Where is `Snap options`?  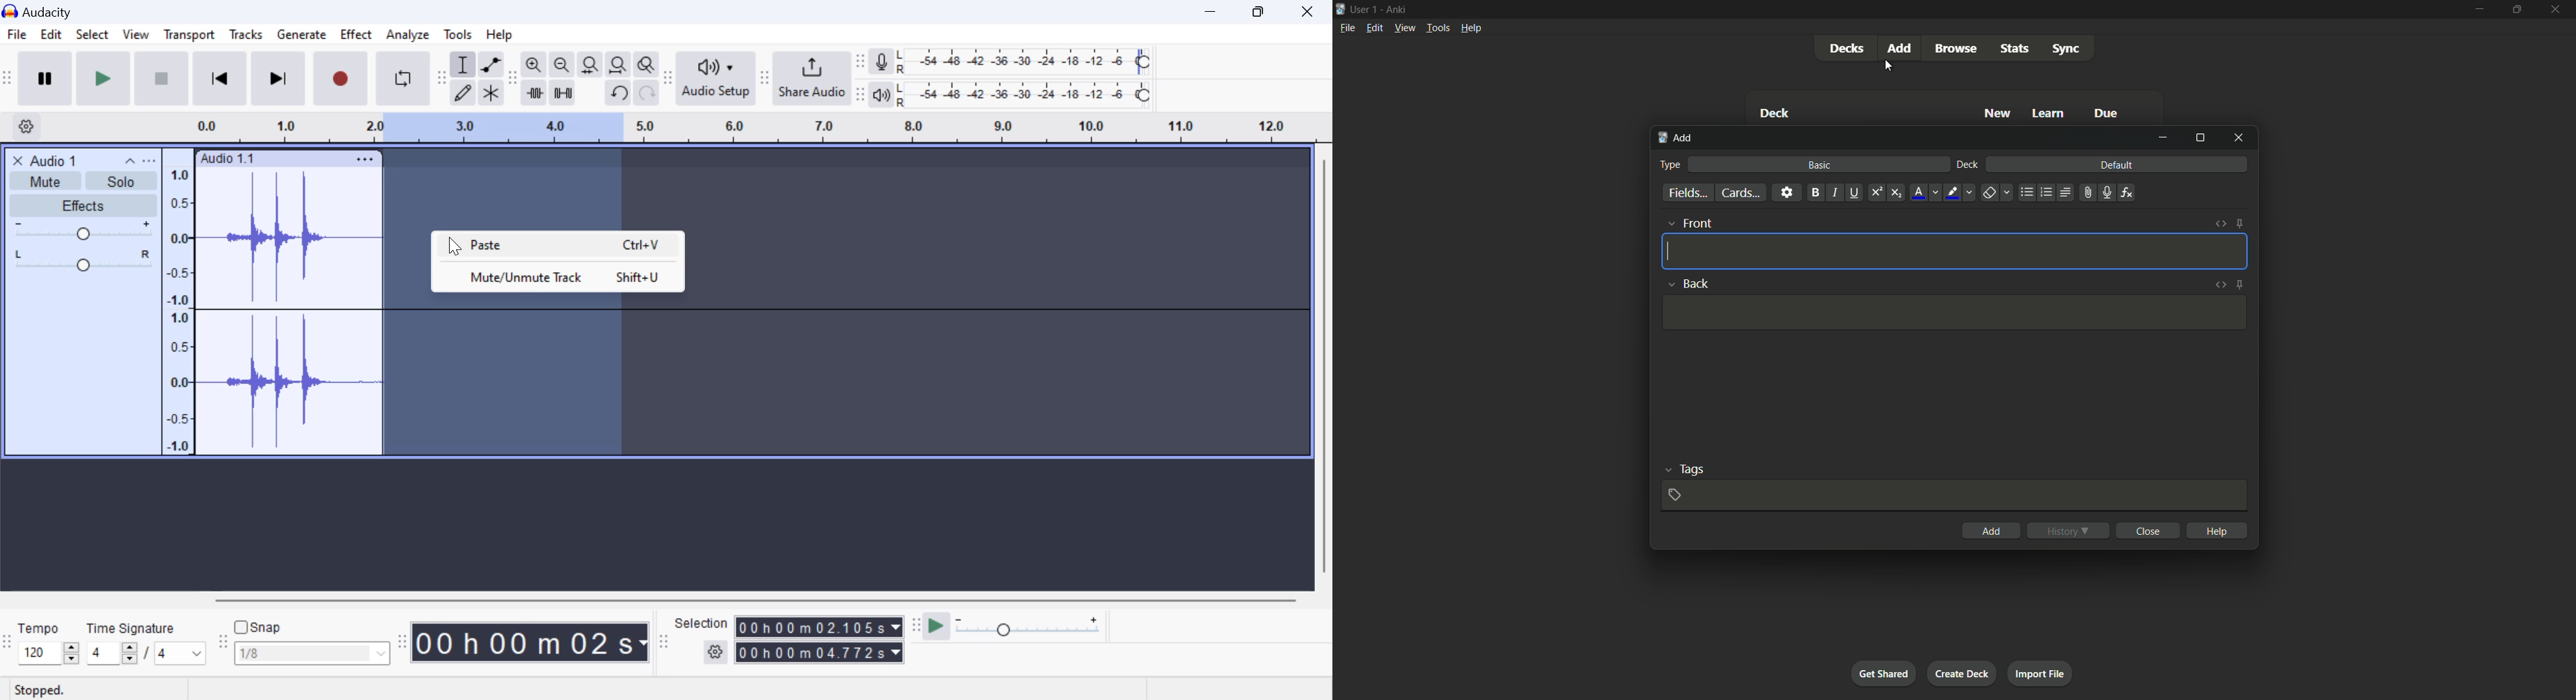
Snap options is located at coordinates (314, 656).